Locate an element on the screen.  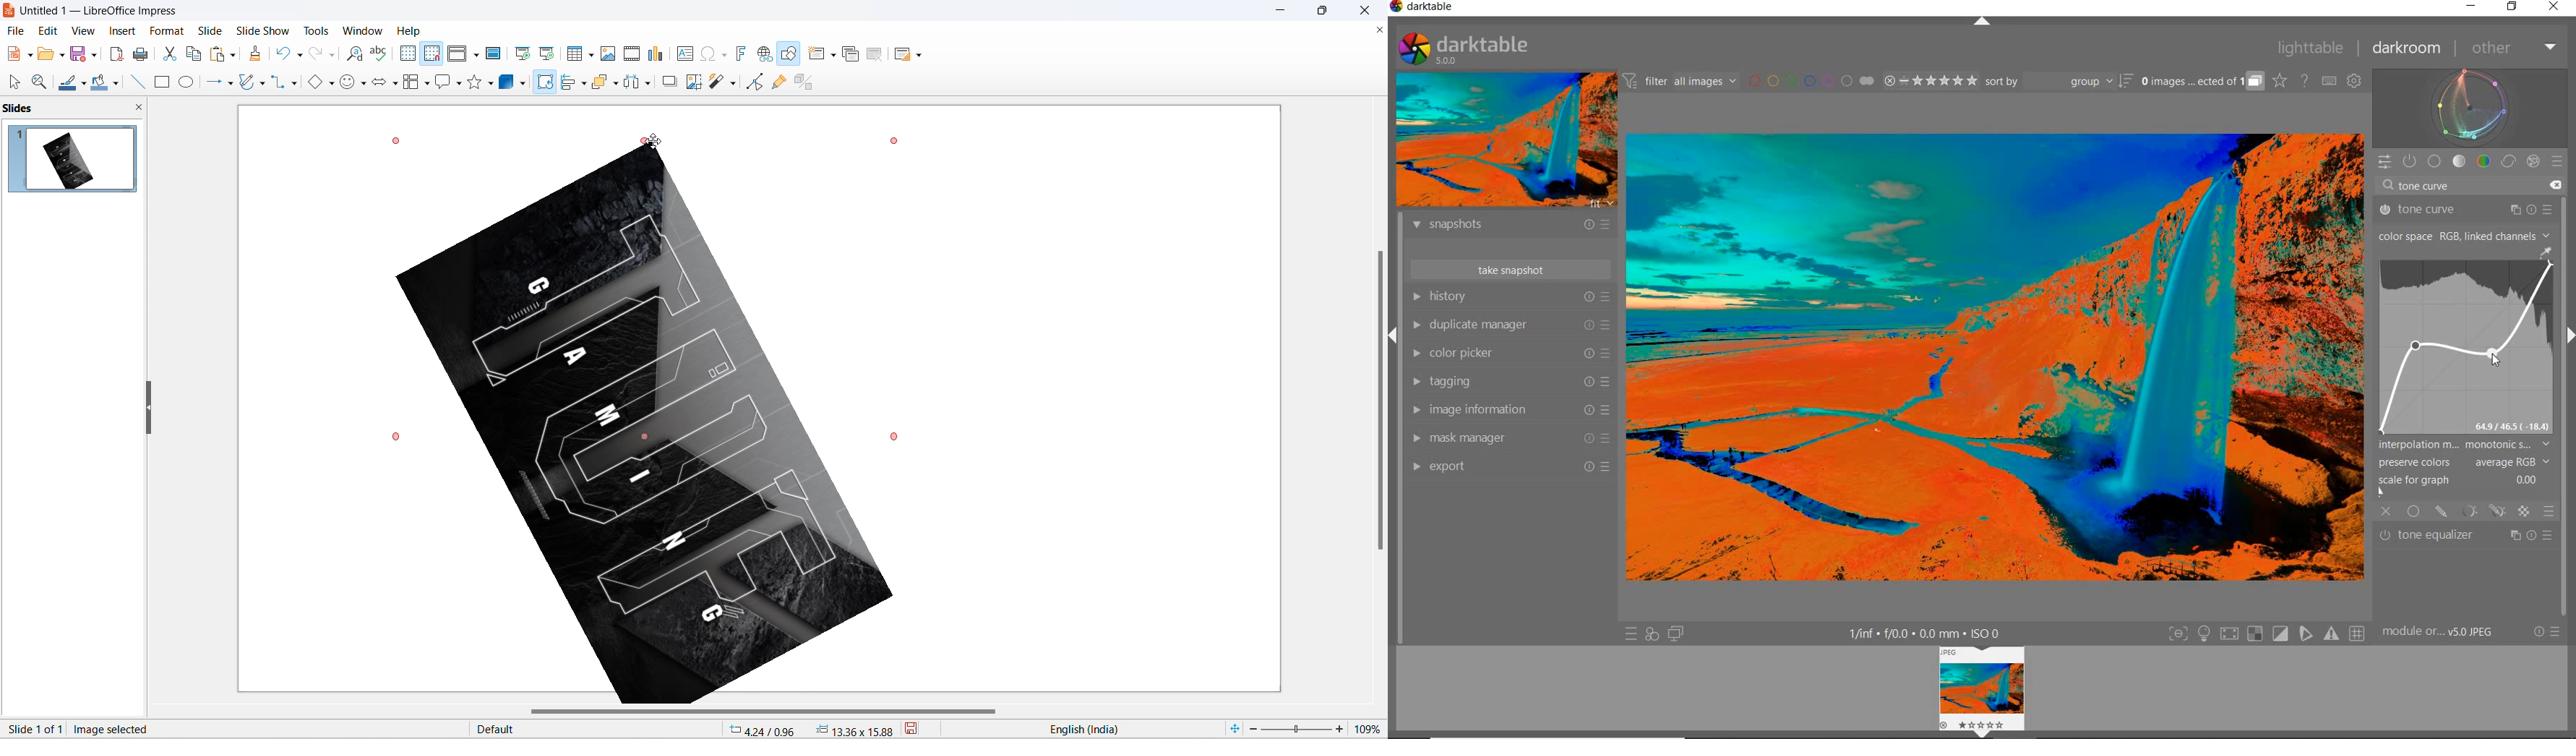
filter is located at coordinates (717, 83).